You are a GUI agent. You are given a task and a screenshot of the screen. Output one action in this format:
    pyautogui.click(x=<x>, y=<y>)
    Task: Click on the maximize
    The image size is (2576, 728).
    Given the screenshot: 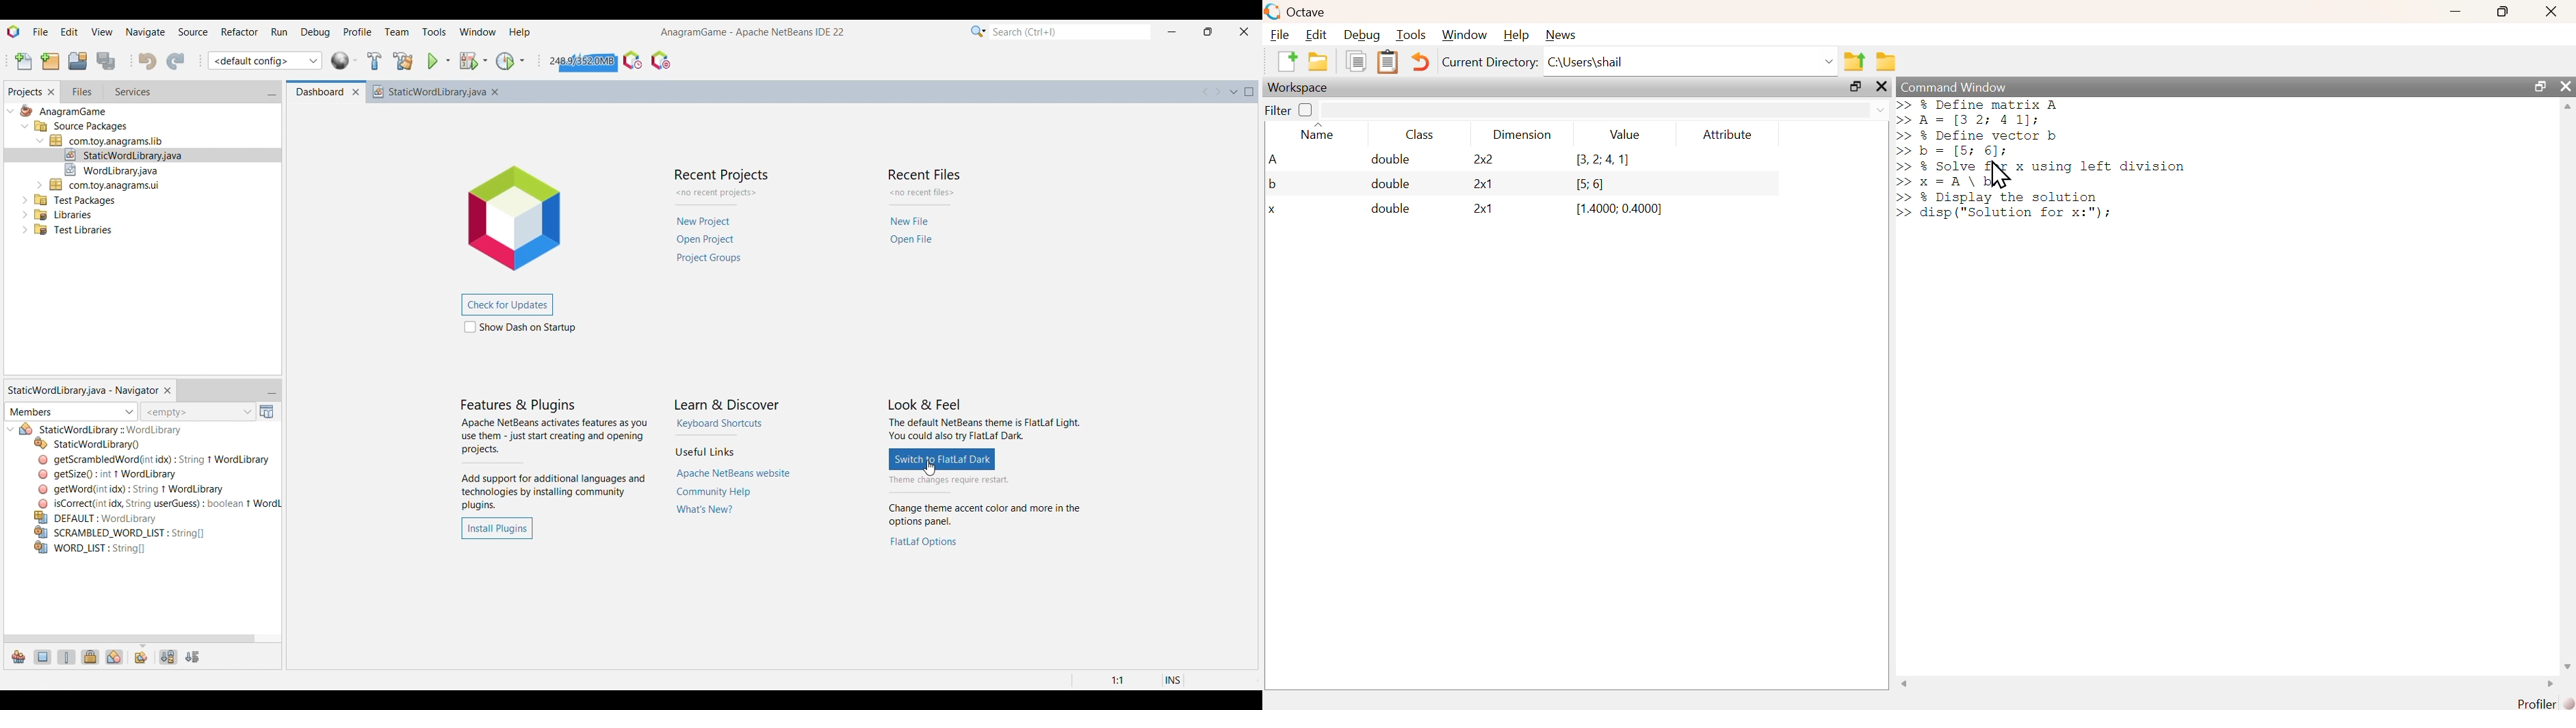 What is the action you would take?
    pyautogui.click(x=2538, y=86)
    